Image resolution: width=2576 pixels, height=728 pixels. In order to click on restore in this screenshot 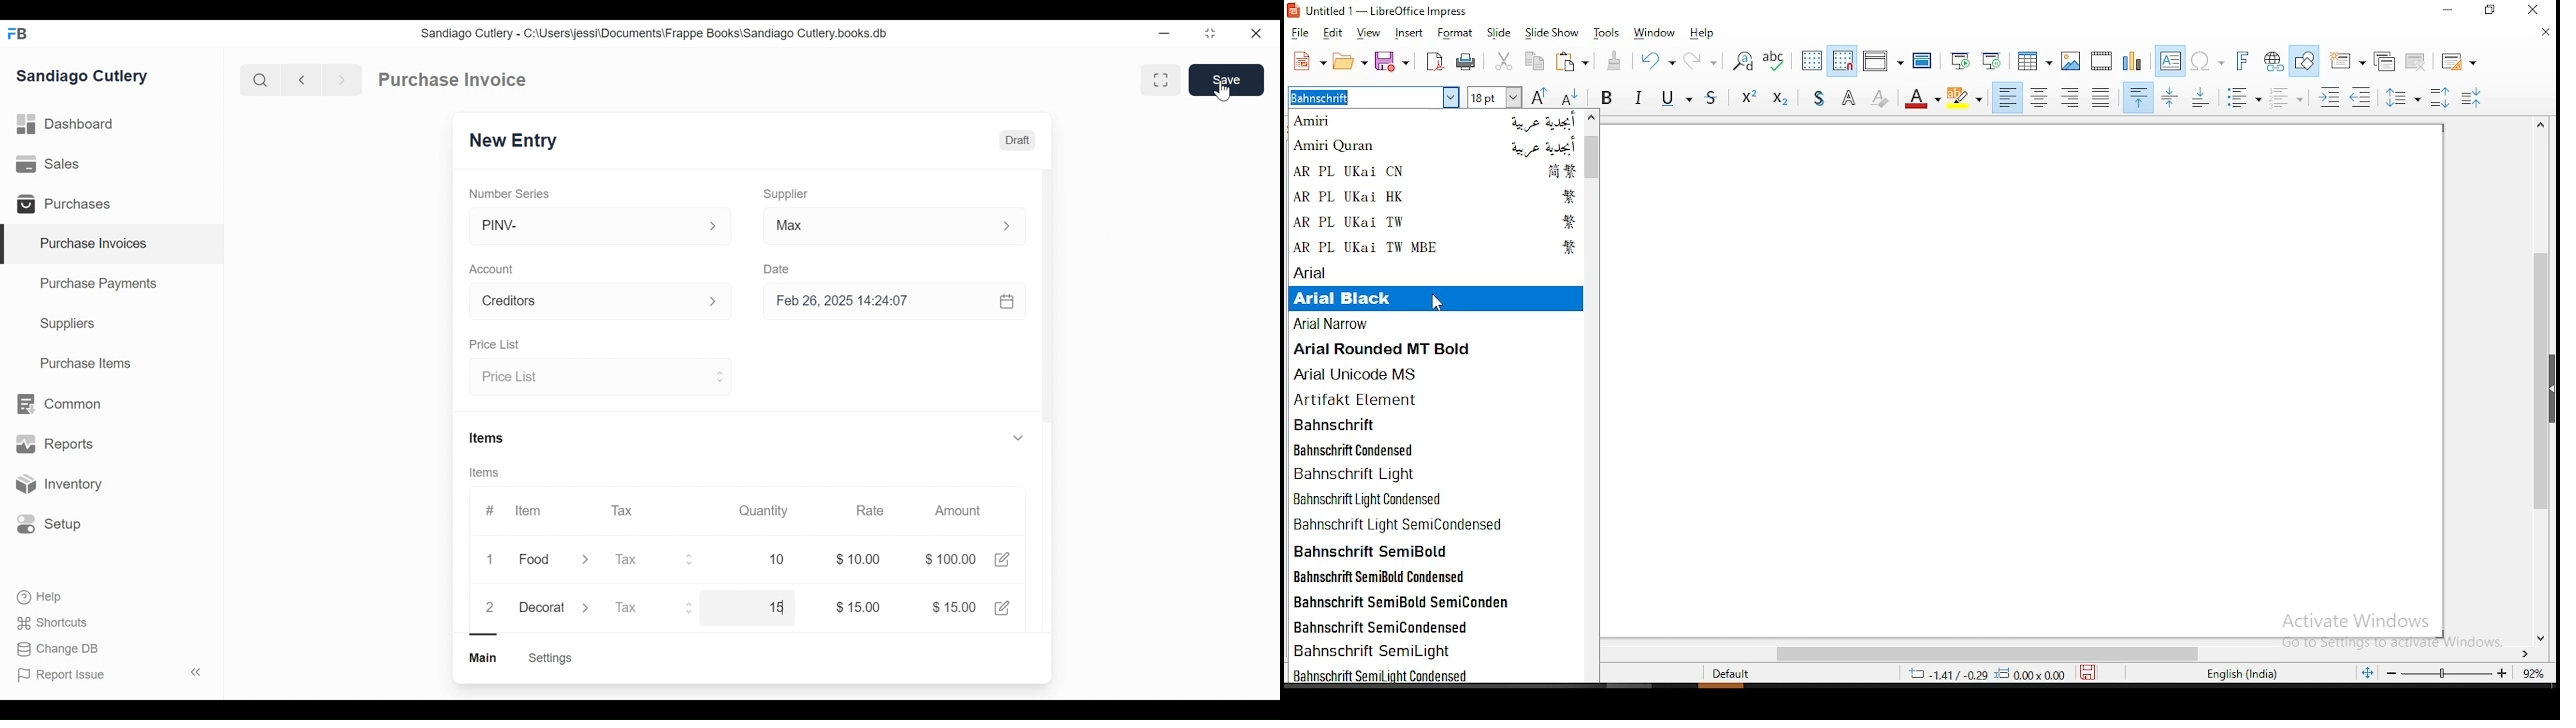, I will do `click(1209, 34)`.